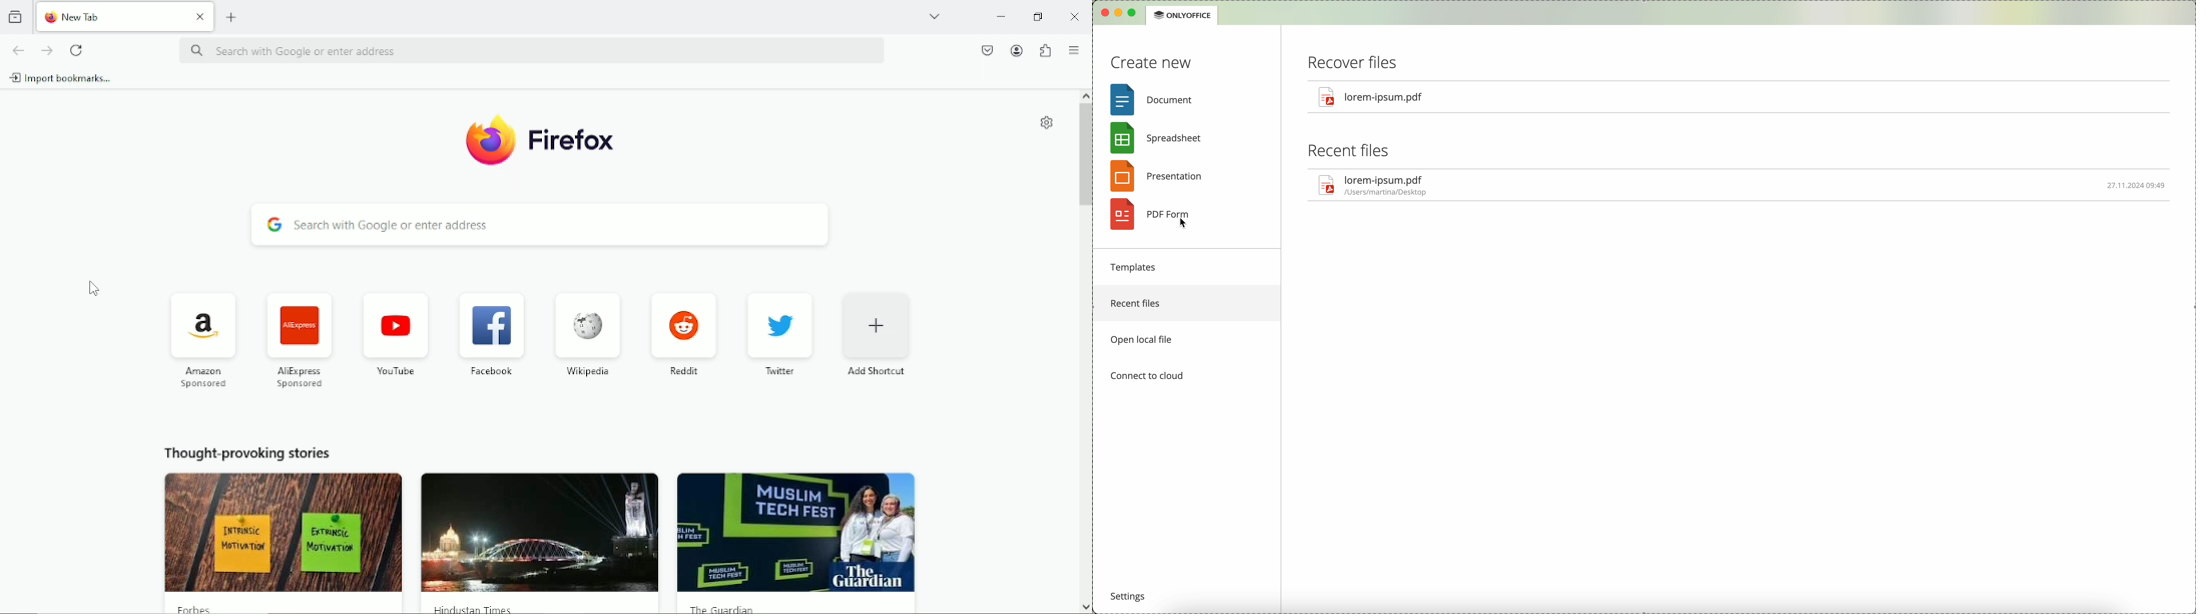 The width and height of the screenshot is (2212, 616). I want to click on maximize, so click(1135, 12).